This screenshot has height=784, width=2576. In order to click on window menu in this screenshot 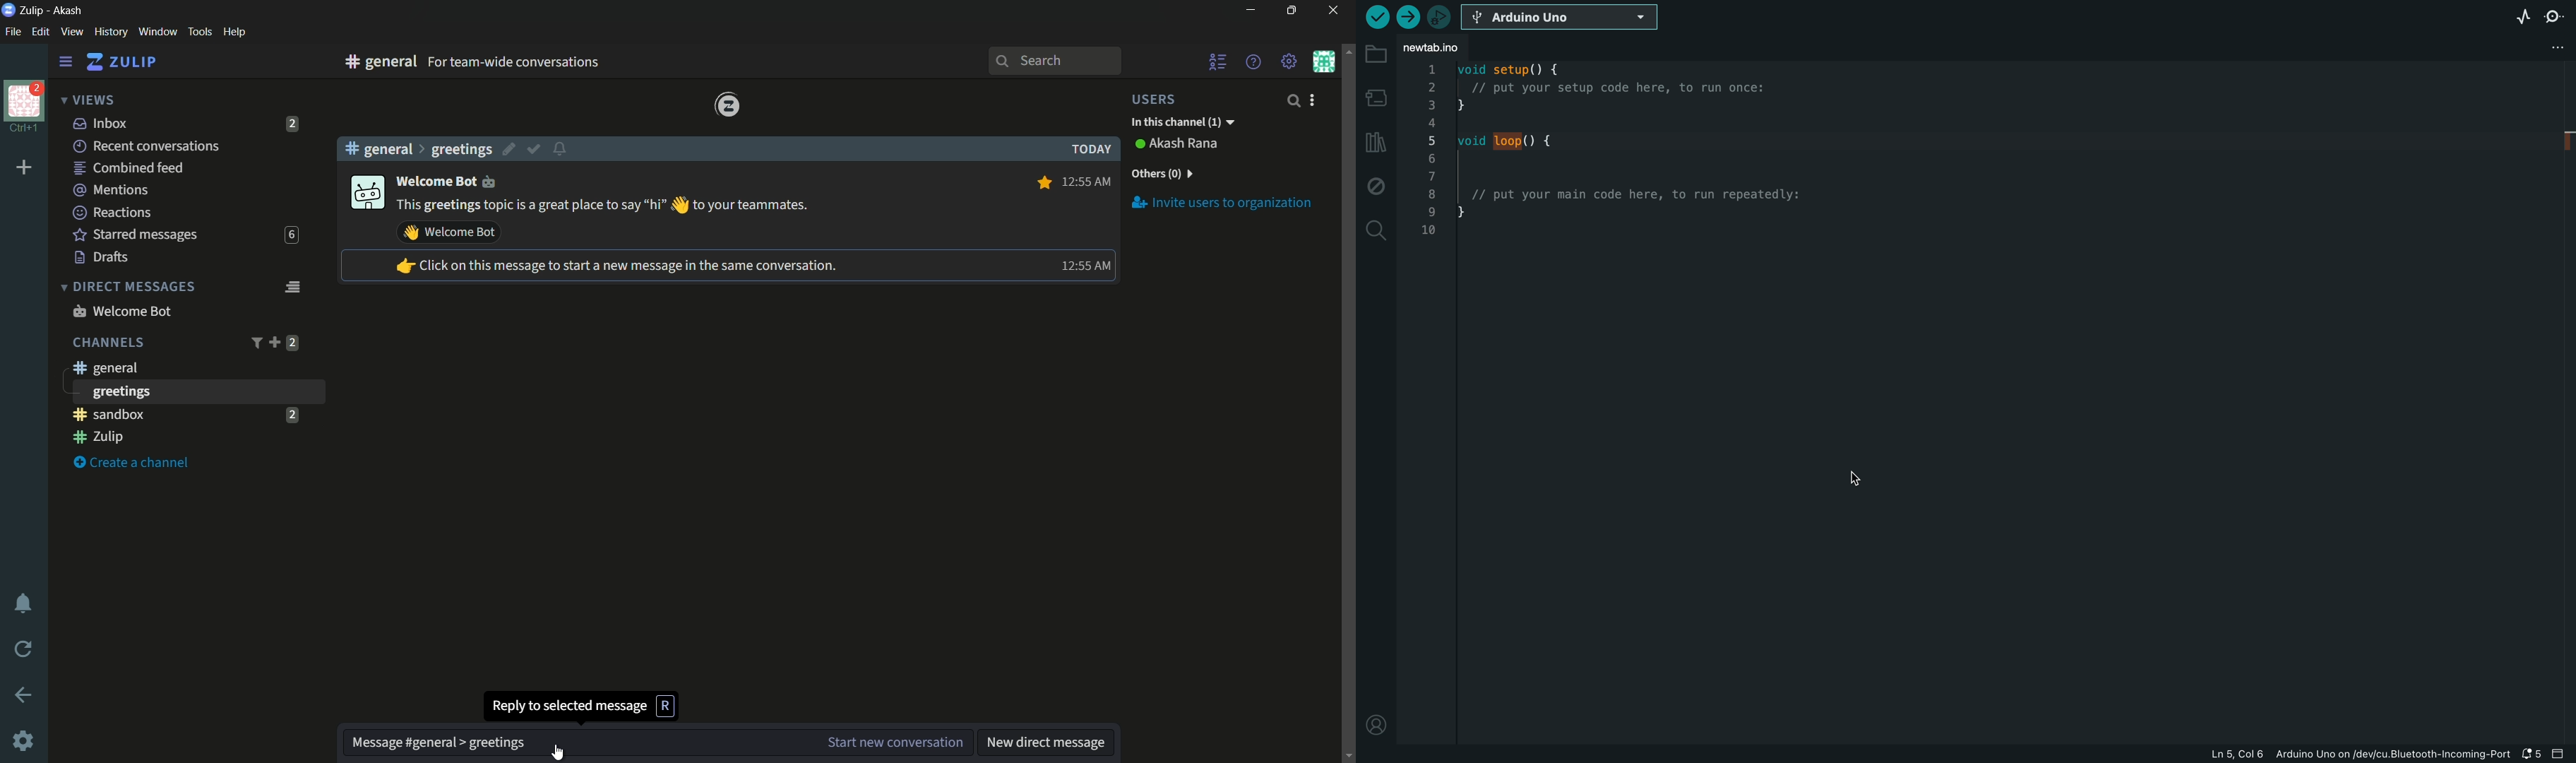, I will do `click(157, 32)`.